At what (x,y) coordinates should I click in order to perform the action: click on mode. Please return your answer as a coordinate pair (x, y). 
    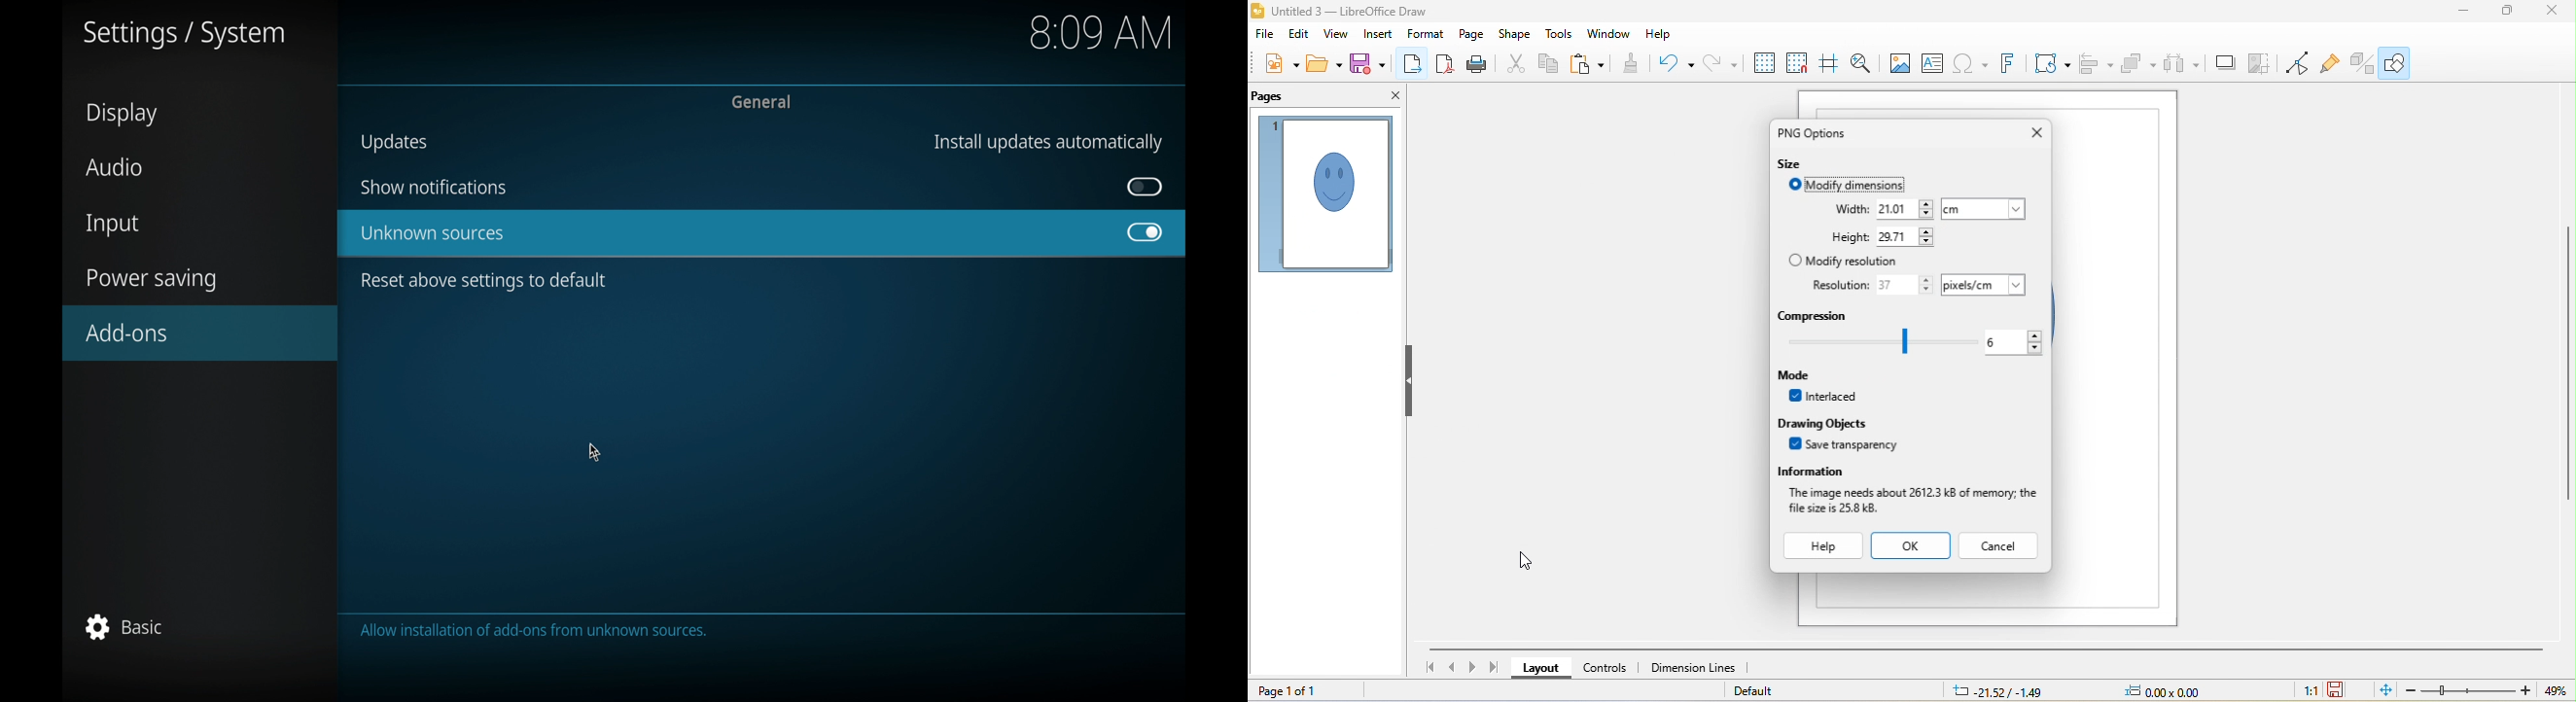
    Looking at the image, I should click on (1796, 375).